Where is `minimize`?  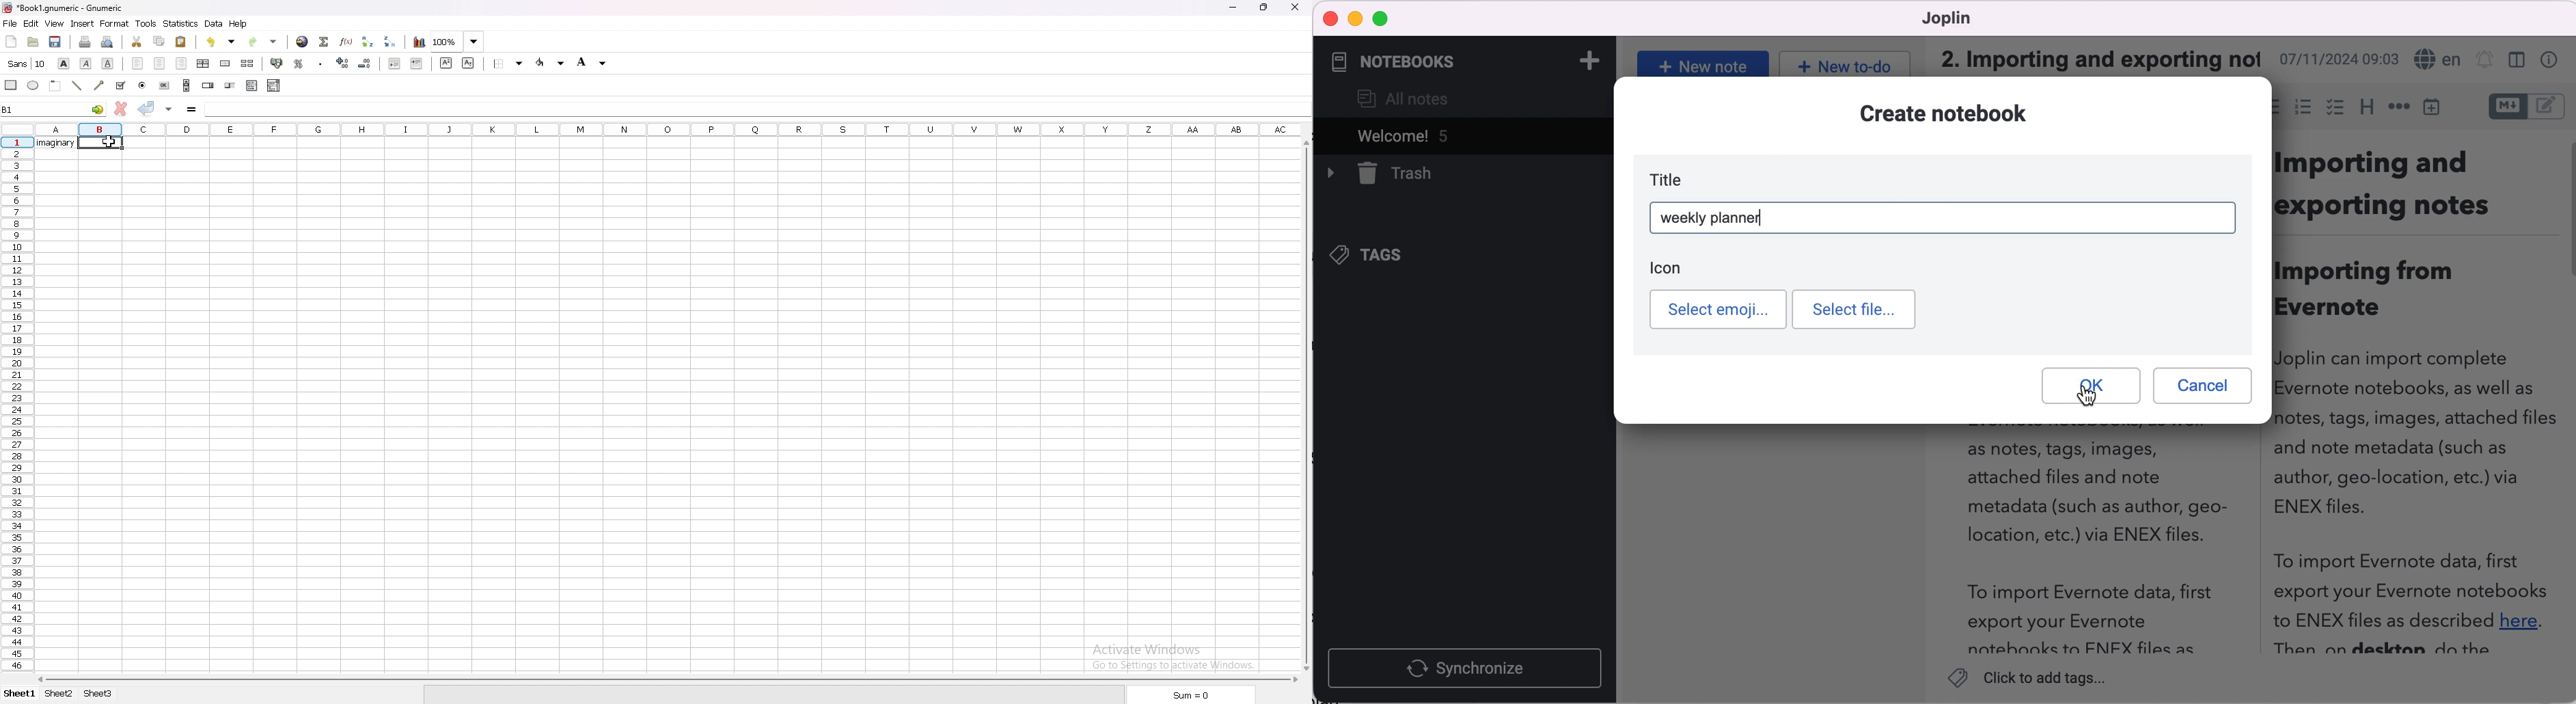 minimize is located at coordinates (1355, 19).